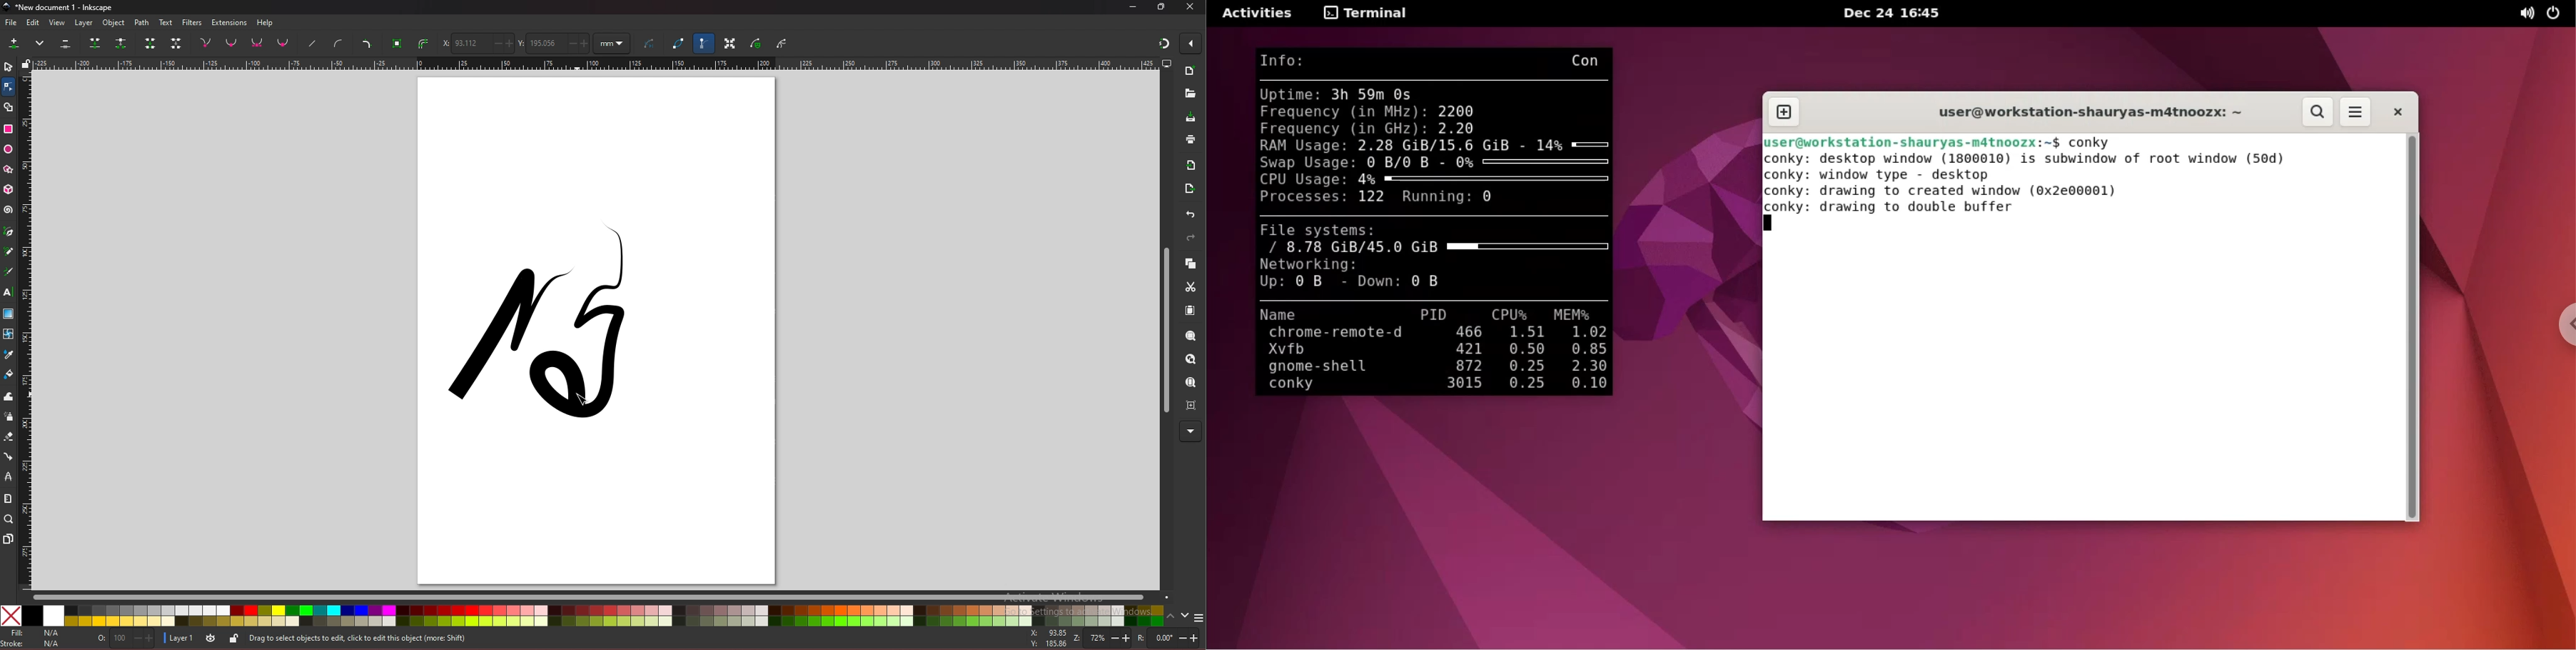  What do you see at coordinates (1192, 165) in the screenshot?
I see `import` at bounding box center [1192, 165].